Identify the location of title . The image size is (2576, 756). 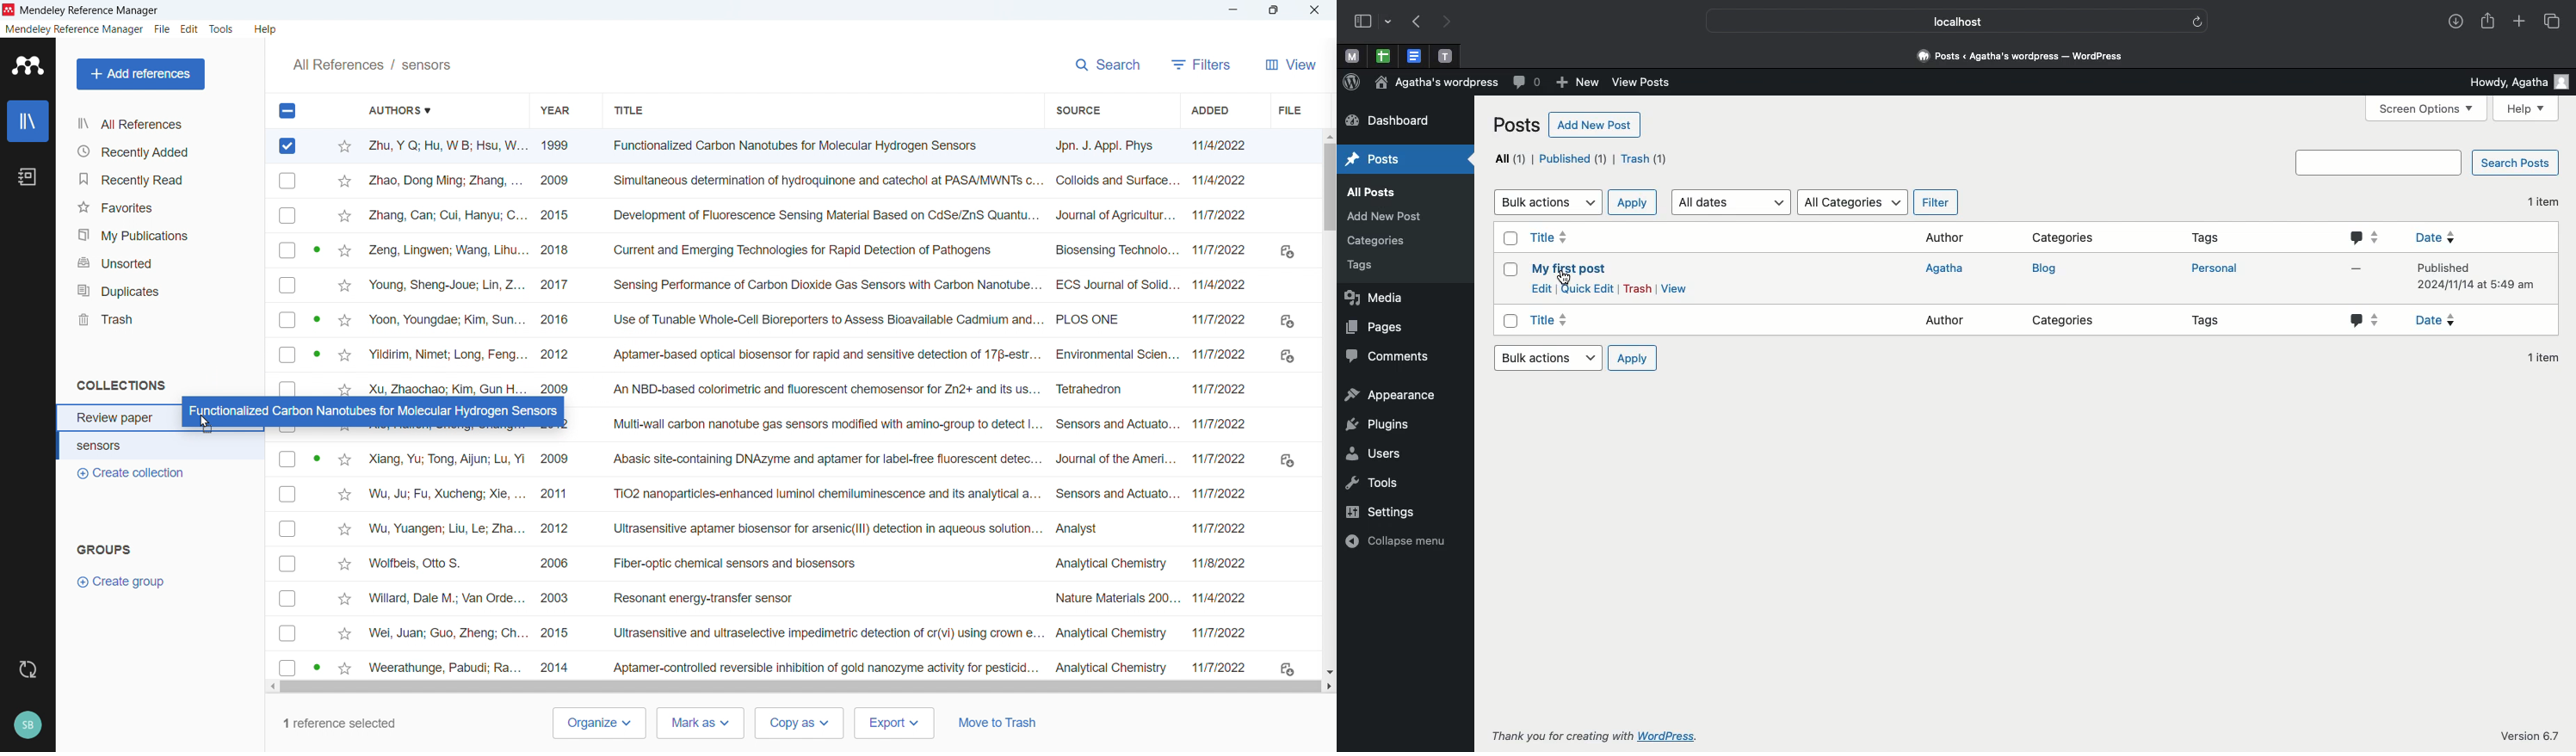
(90, 10).